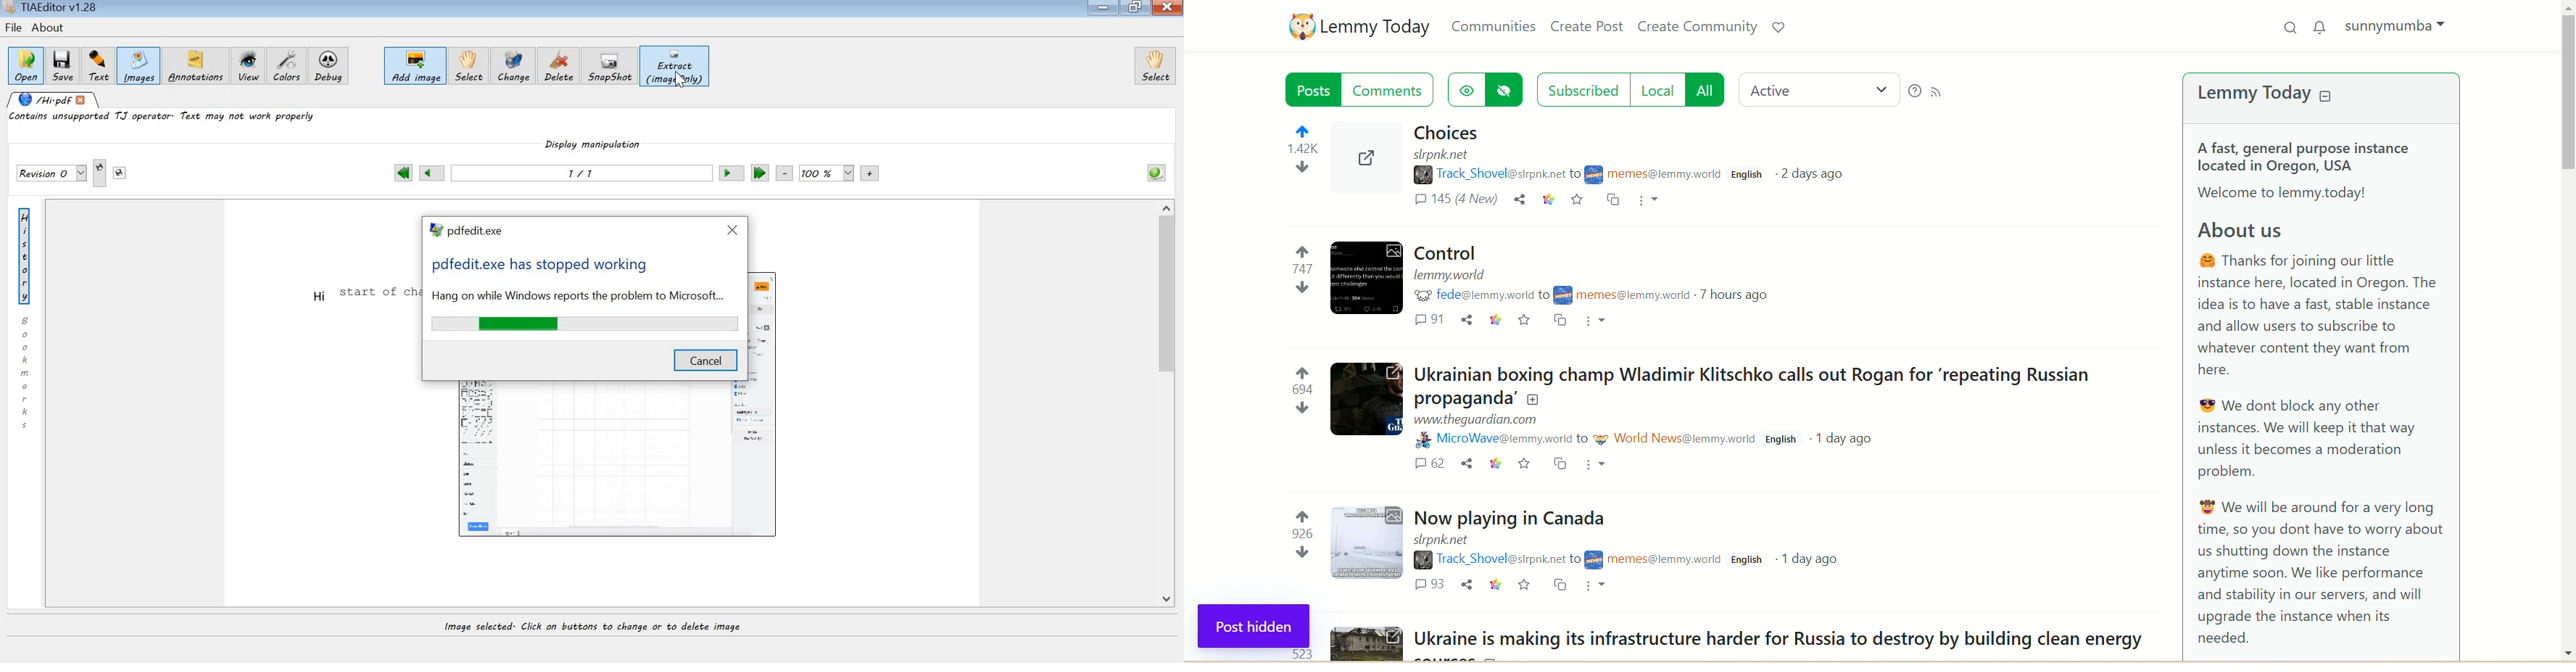 This screenshot has width=2576, height=672. What do you see at coordinates (1293, 537) in the screenshot?
I see `votes up and down` at bounding box center [1293, 537].